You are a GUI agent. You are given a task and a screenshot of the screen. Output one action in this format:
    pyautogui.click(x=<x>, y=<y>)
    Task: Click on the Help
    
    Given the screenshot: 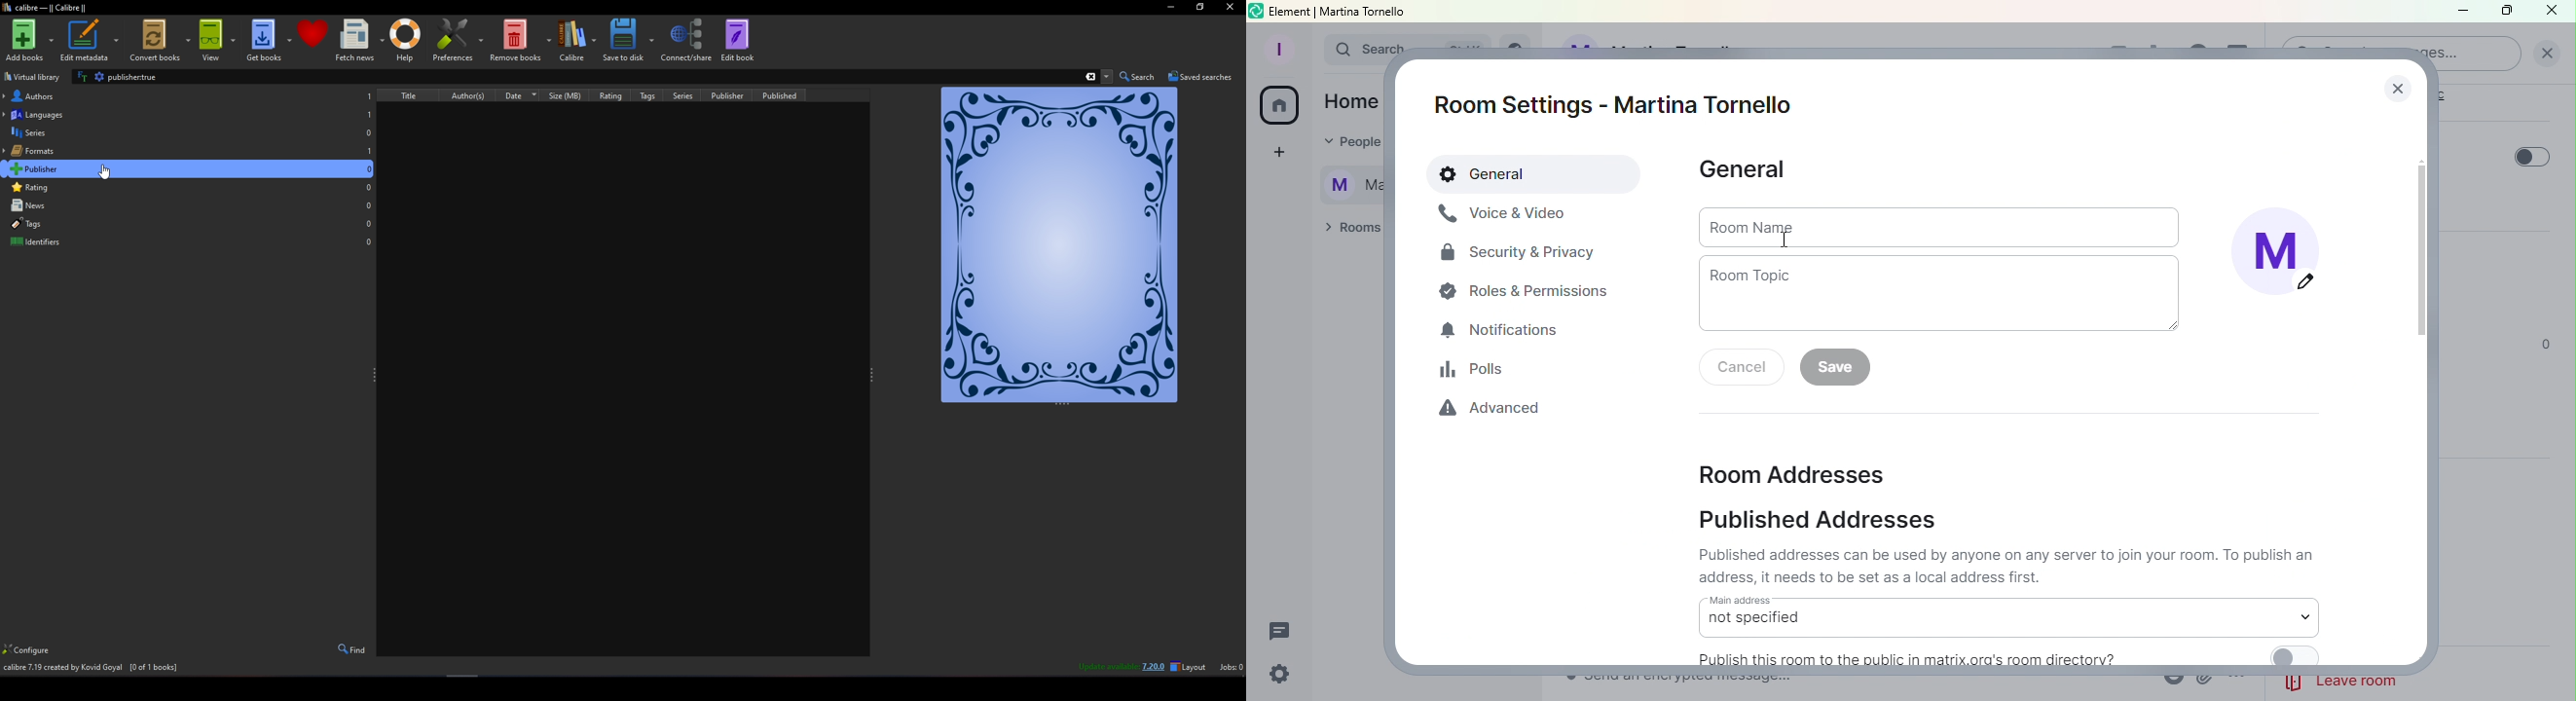 What is the action you would take?
    pyautogui.click(x=406, y=40)
    